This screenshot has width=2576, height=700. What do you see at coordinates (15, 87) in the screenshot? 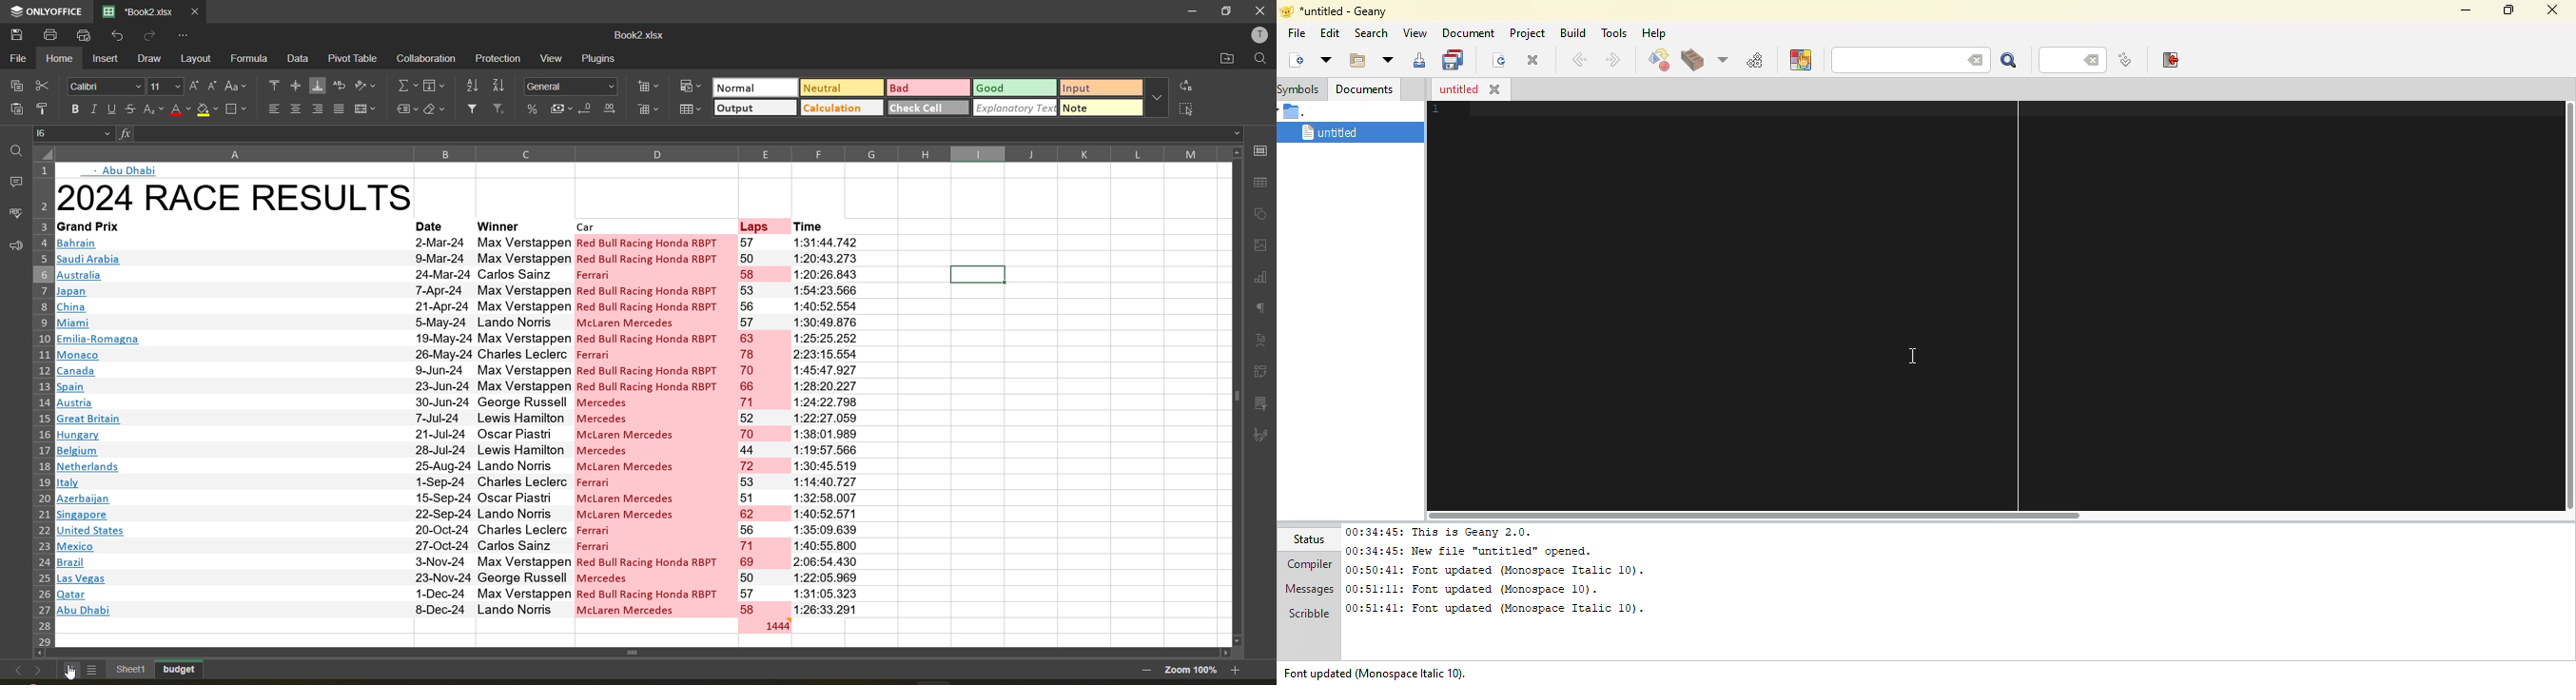
I see `copy` at bounding box center [15, 87].